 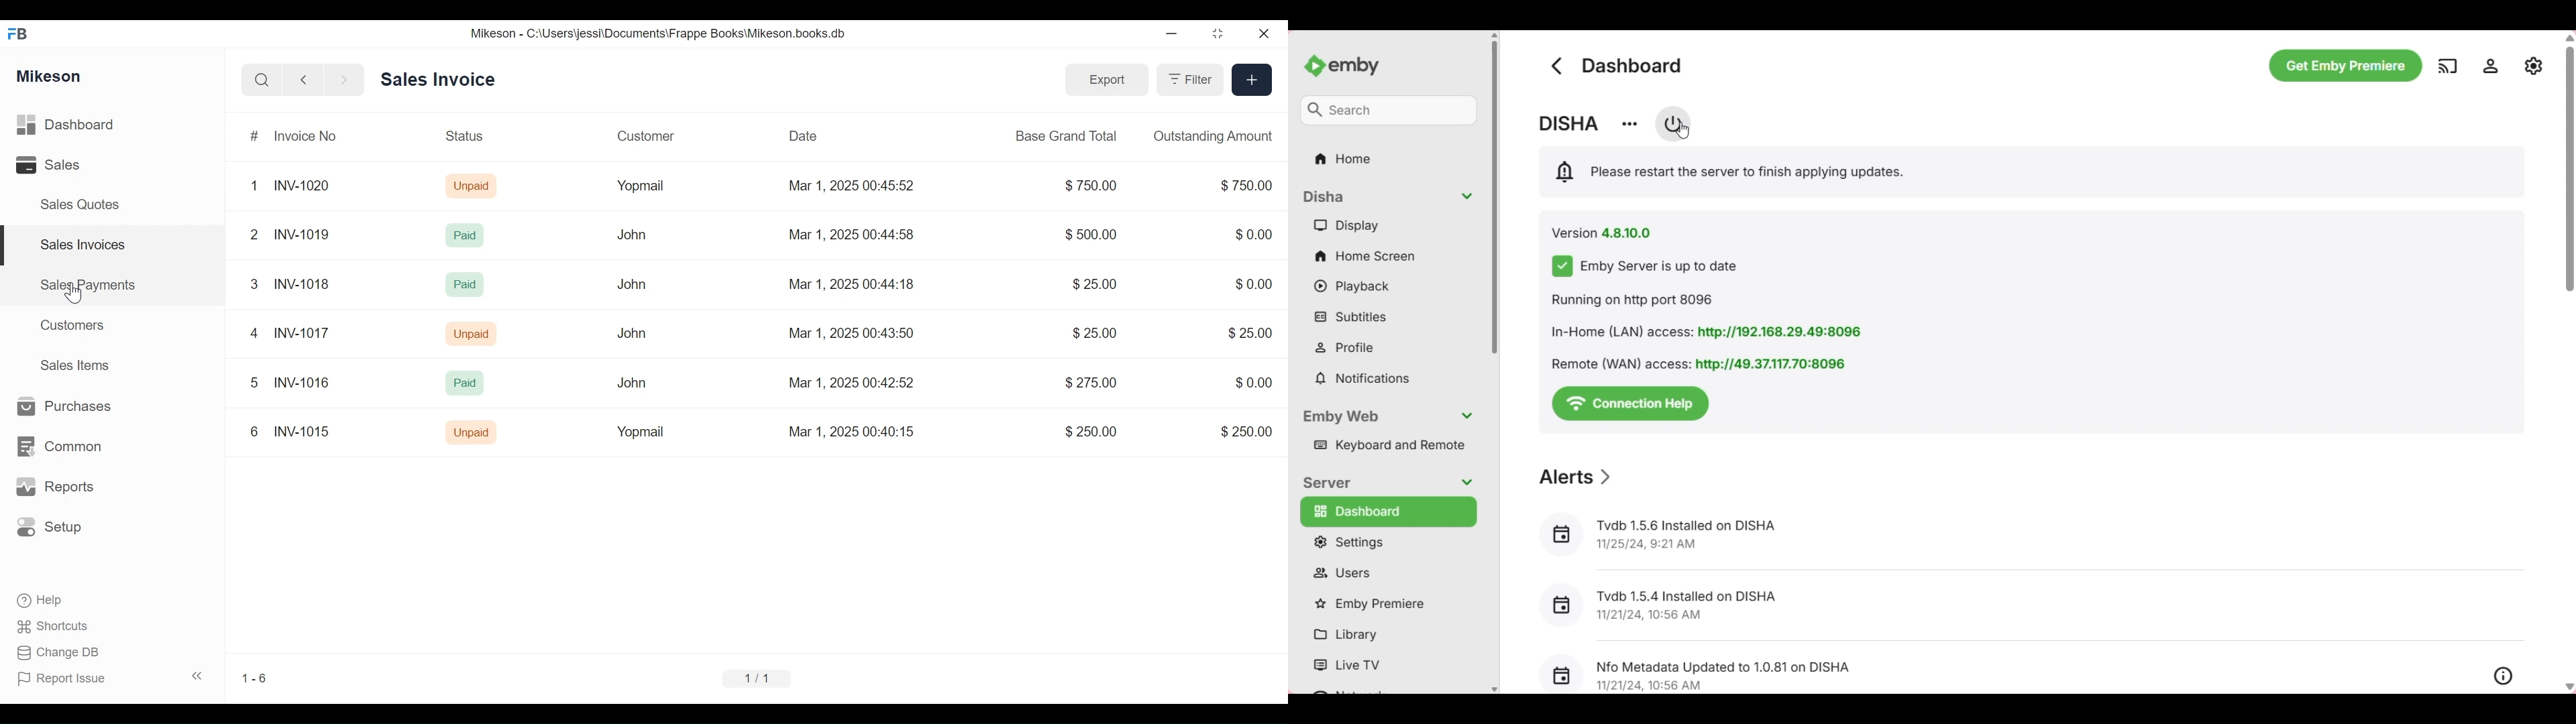 What do you see at coordinates (304, 186) in the screenshot?
I see `INV-1020` at bounding box center [304, 186].